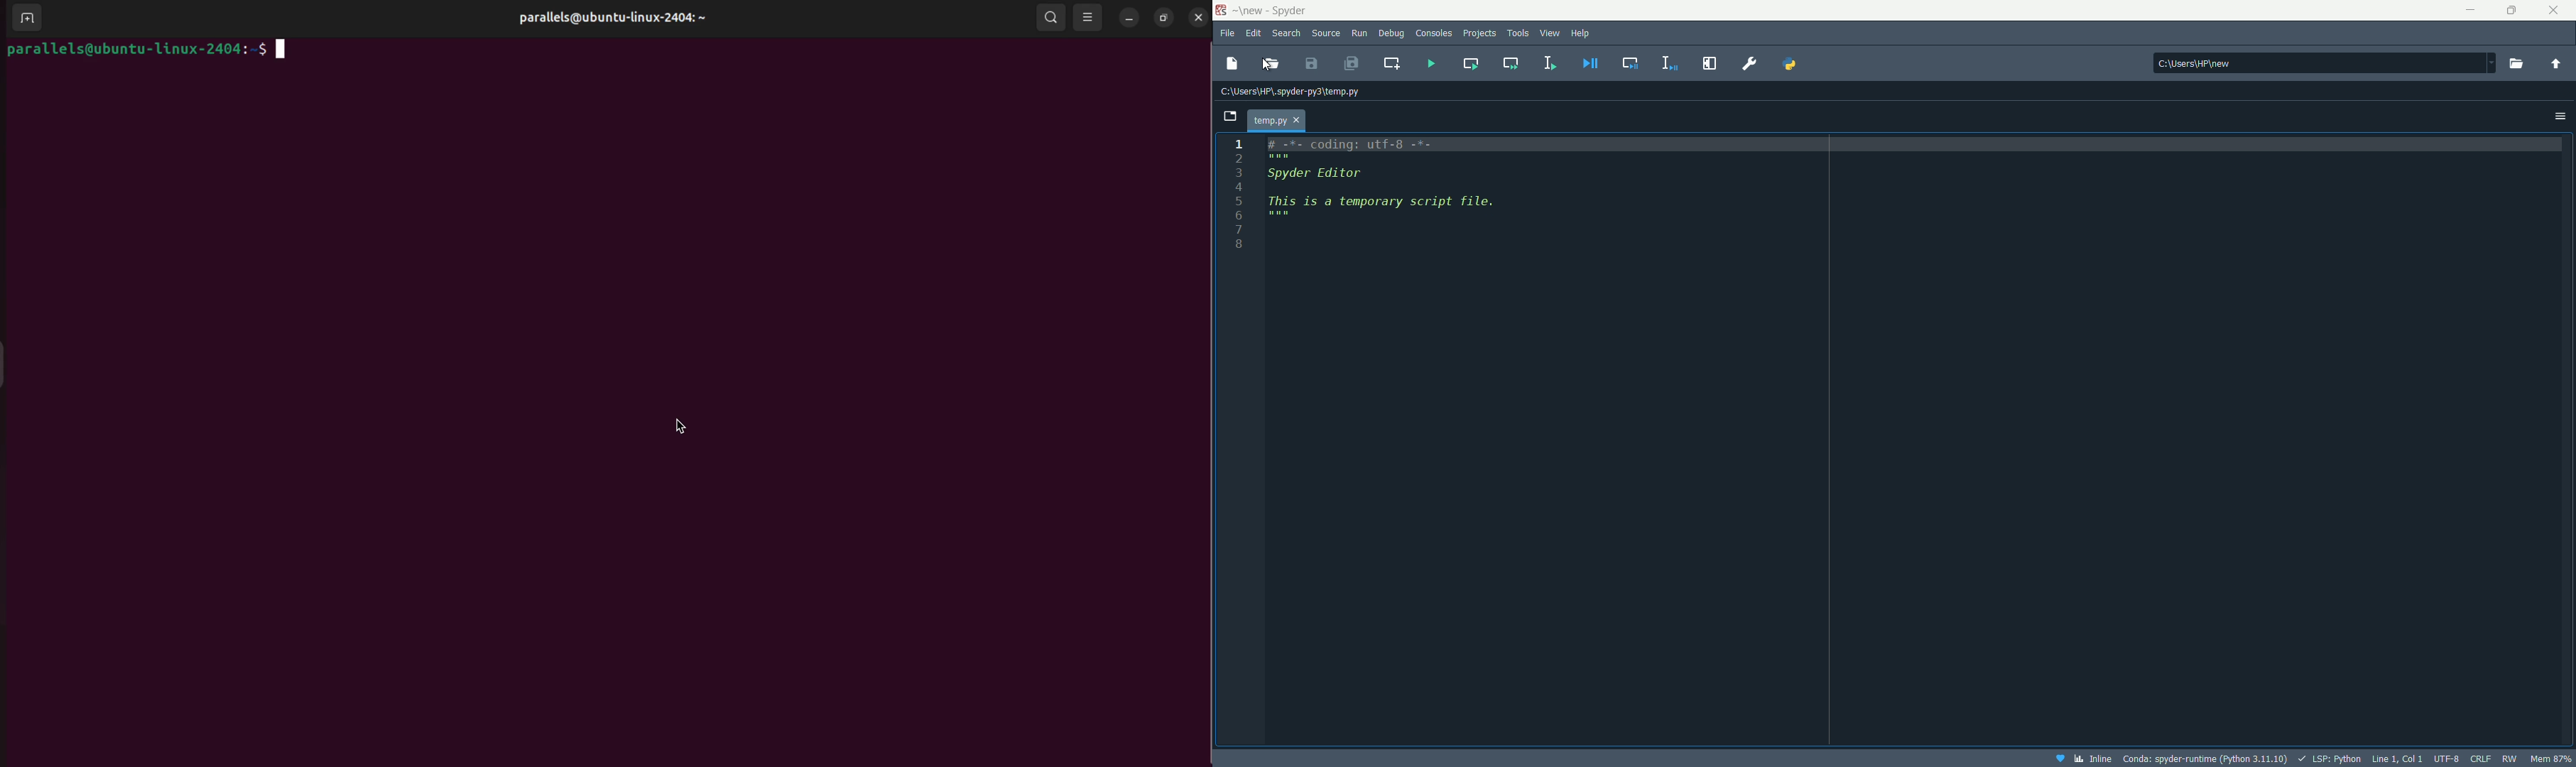 The width and height of the screenshot is (2576, 784). What do you see at coordinates (2558, 62) in the screenshot?
I see `change to parent directory` at bounding box center [2558, 62].